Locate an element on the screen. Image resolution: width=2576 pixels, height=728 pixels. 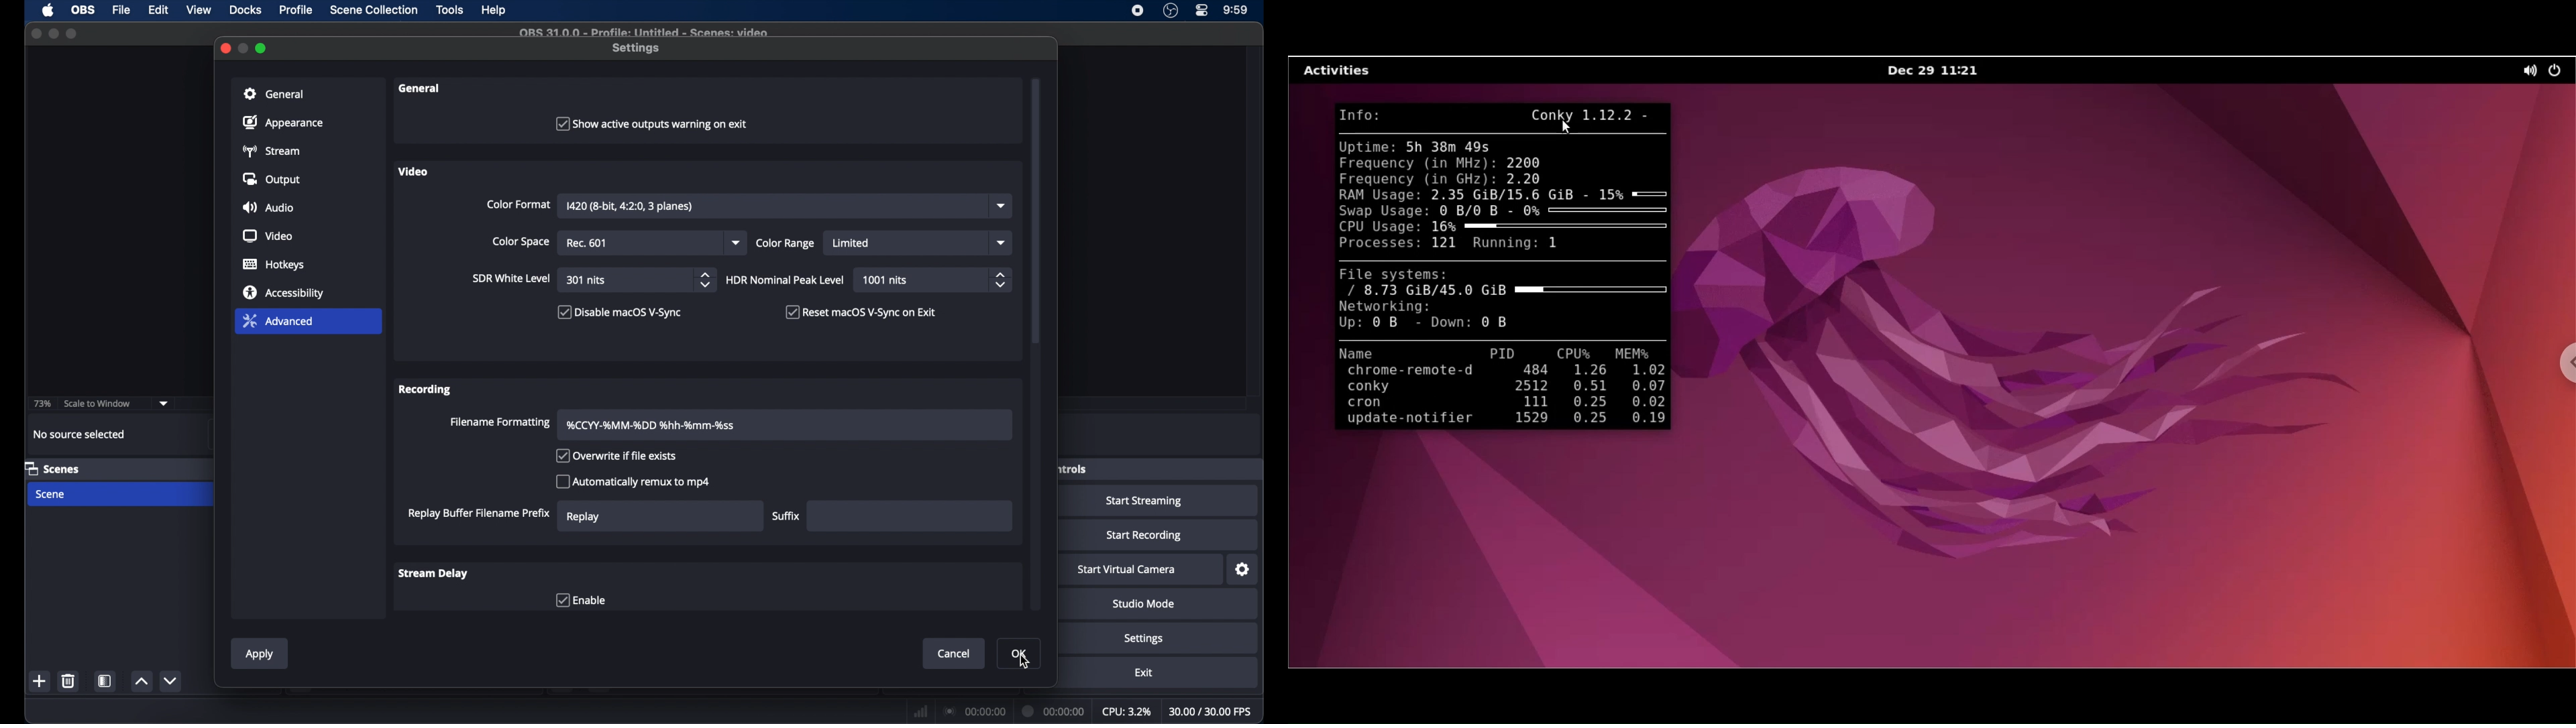
rec 601 is located at coordinates (586, 243).